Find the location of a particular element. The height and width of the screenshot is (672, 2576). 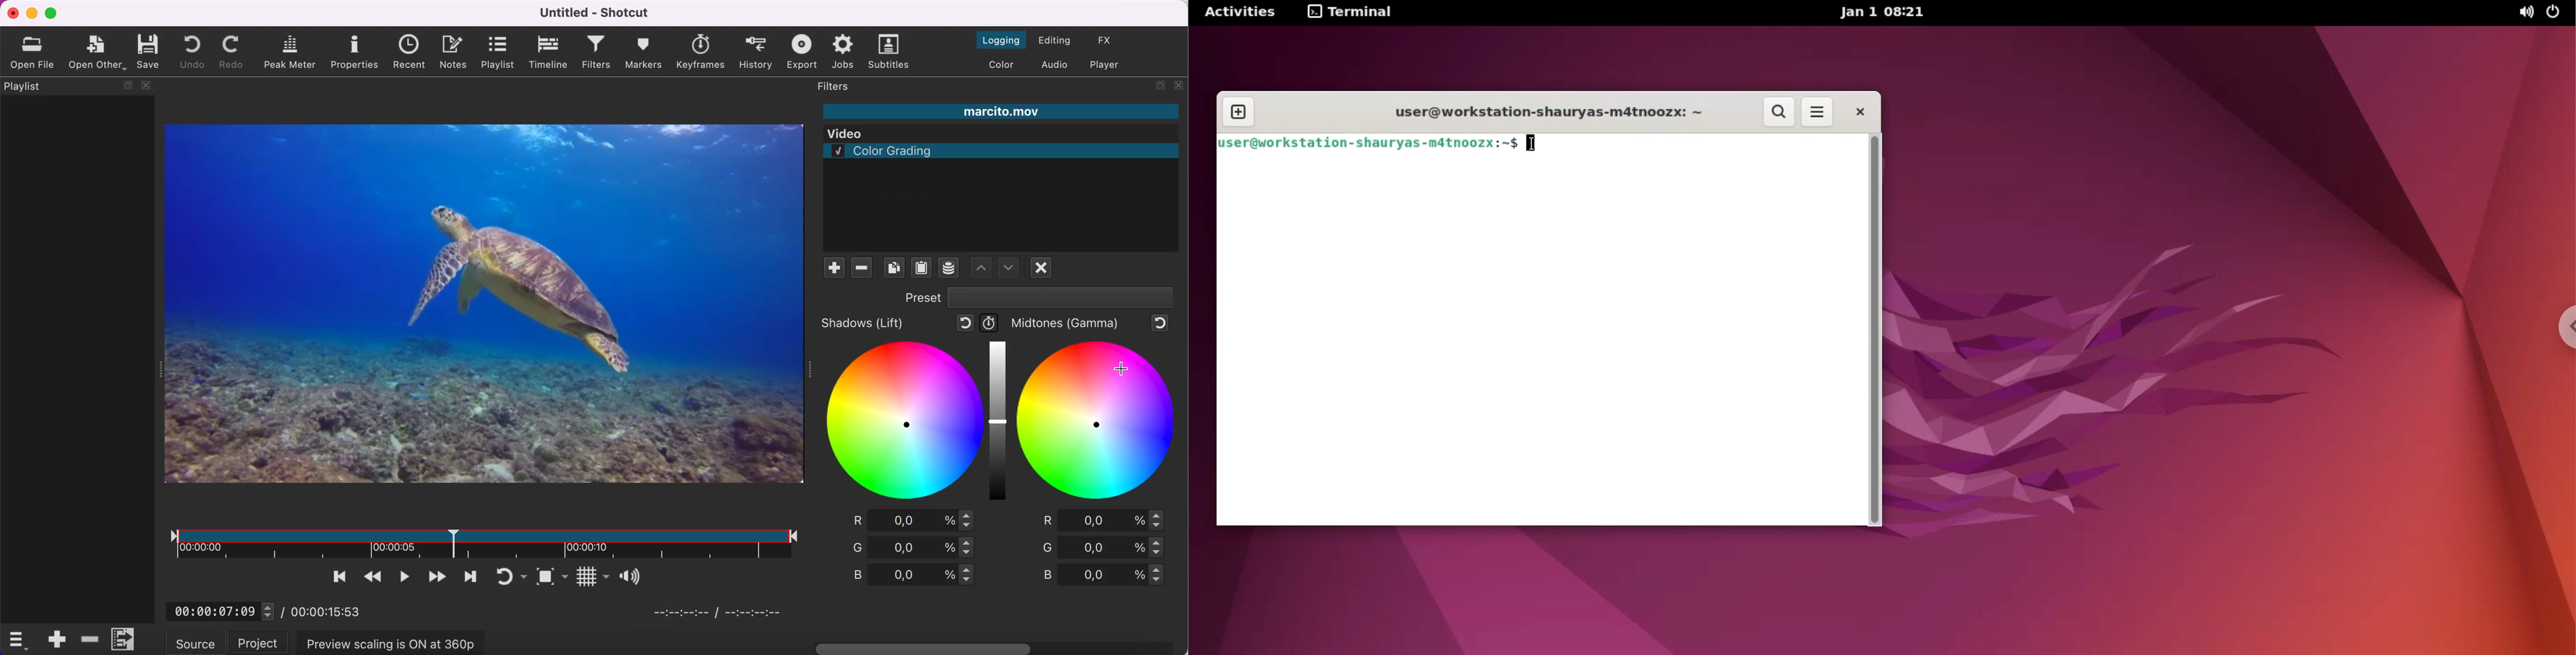

minimize is located at coordinates (32, 13).